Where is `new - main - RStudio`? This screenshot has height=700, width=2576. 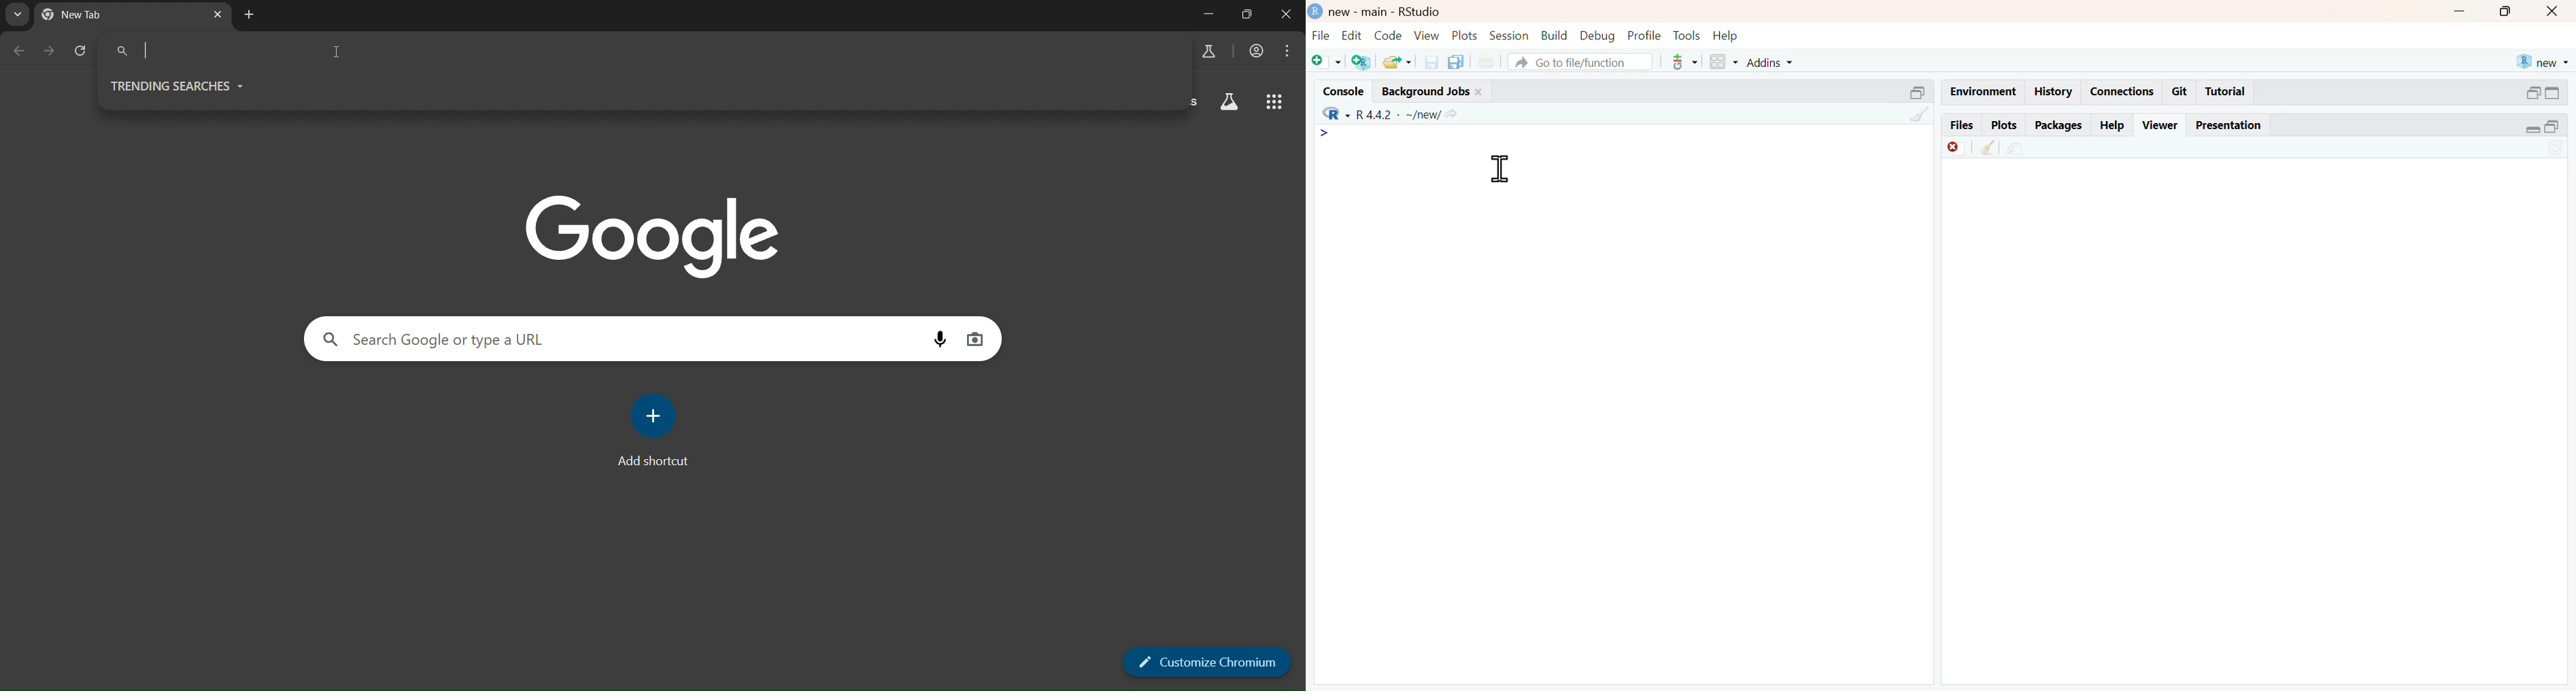 new - main - RStudio is located at coordinates (1387, 11).